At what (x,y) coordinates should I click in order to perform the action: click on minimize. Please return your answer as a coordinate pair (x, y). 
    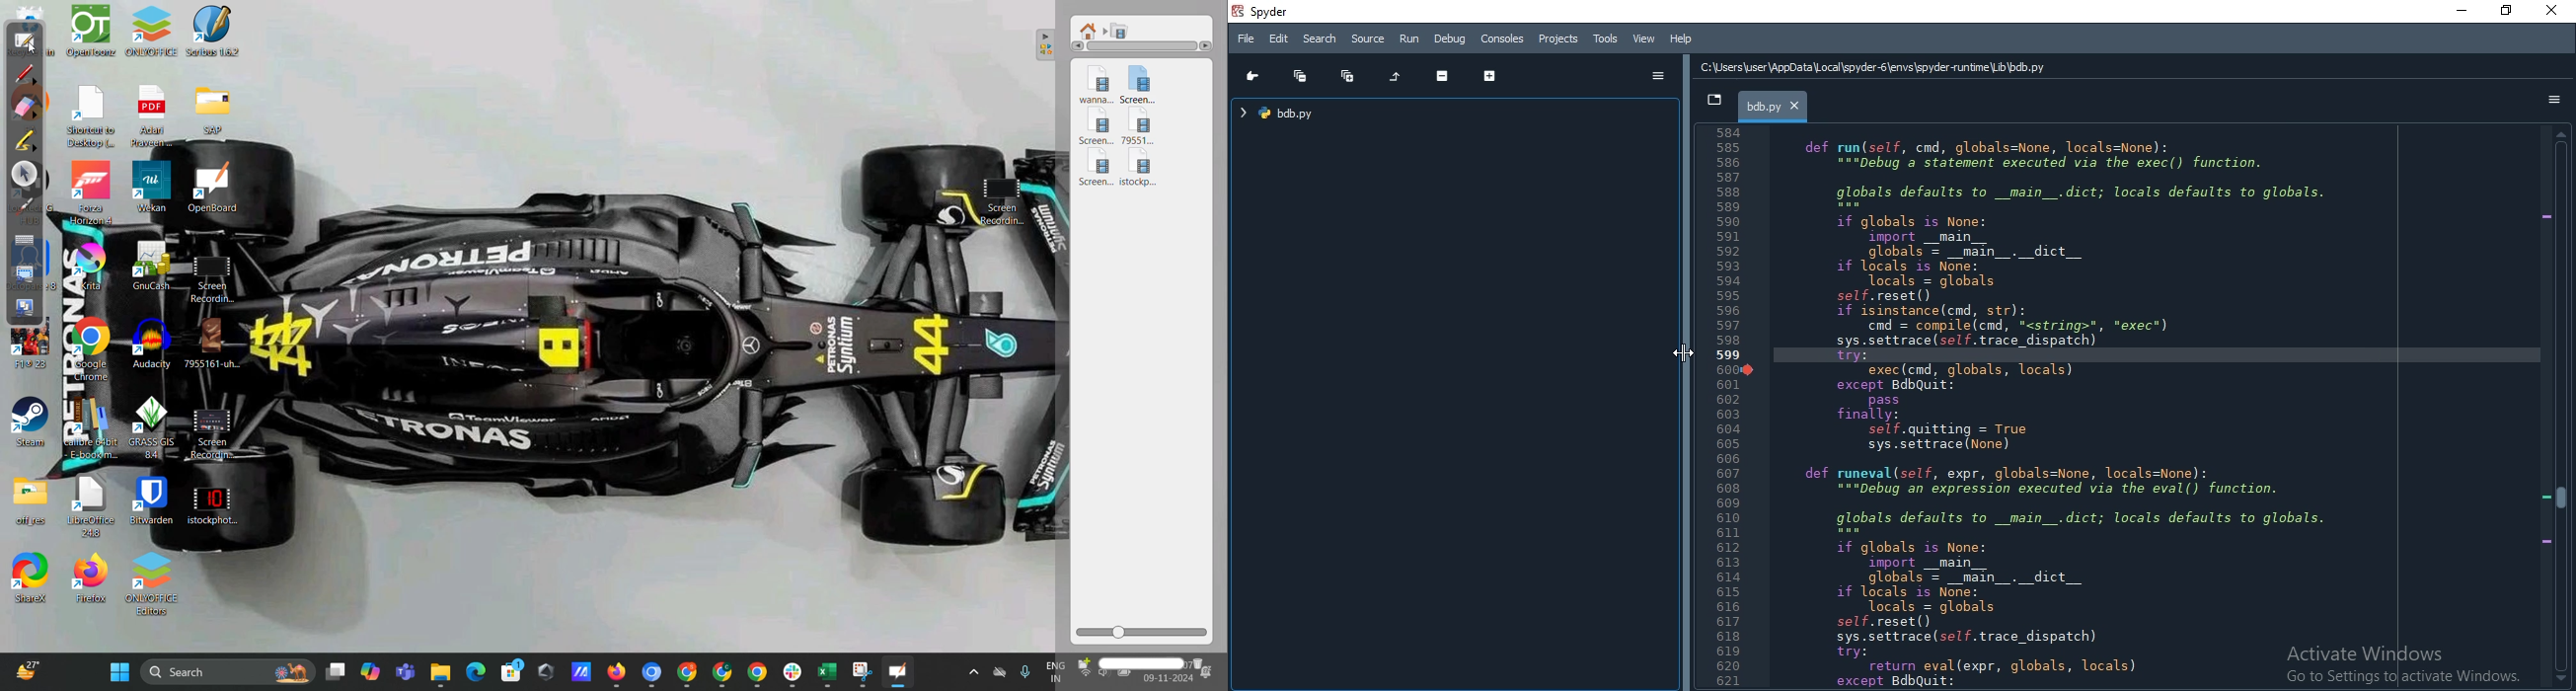
    Looking at the image, I should click on (2463, 12).